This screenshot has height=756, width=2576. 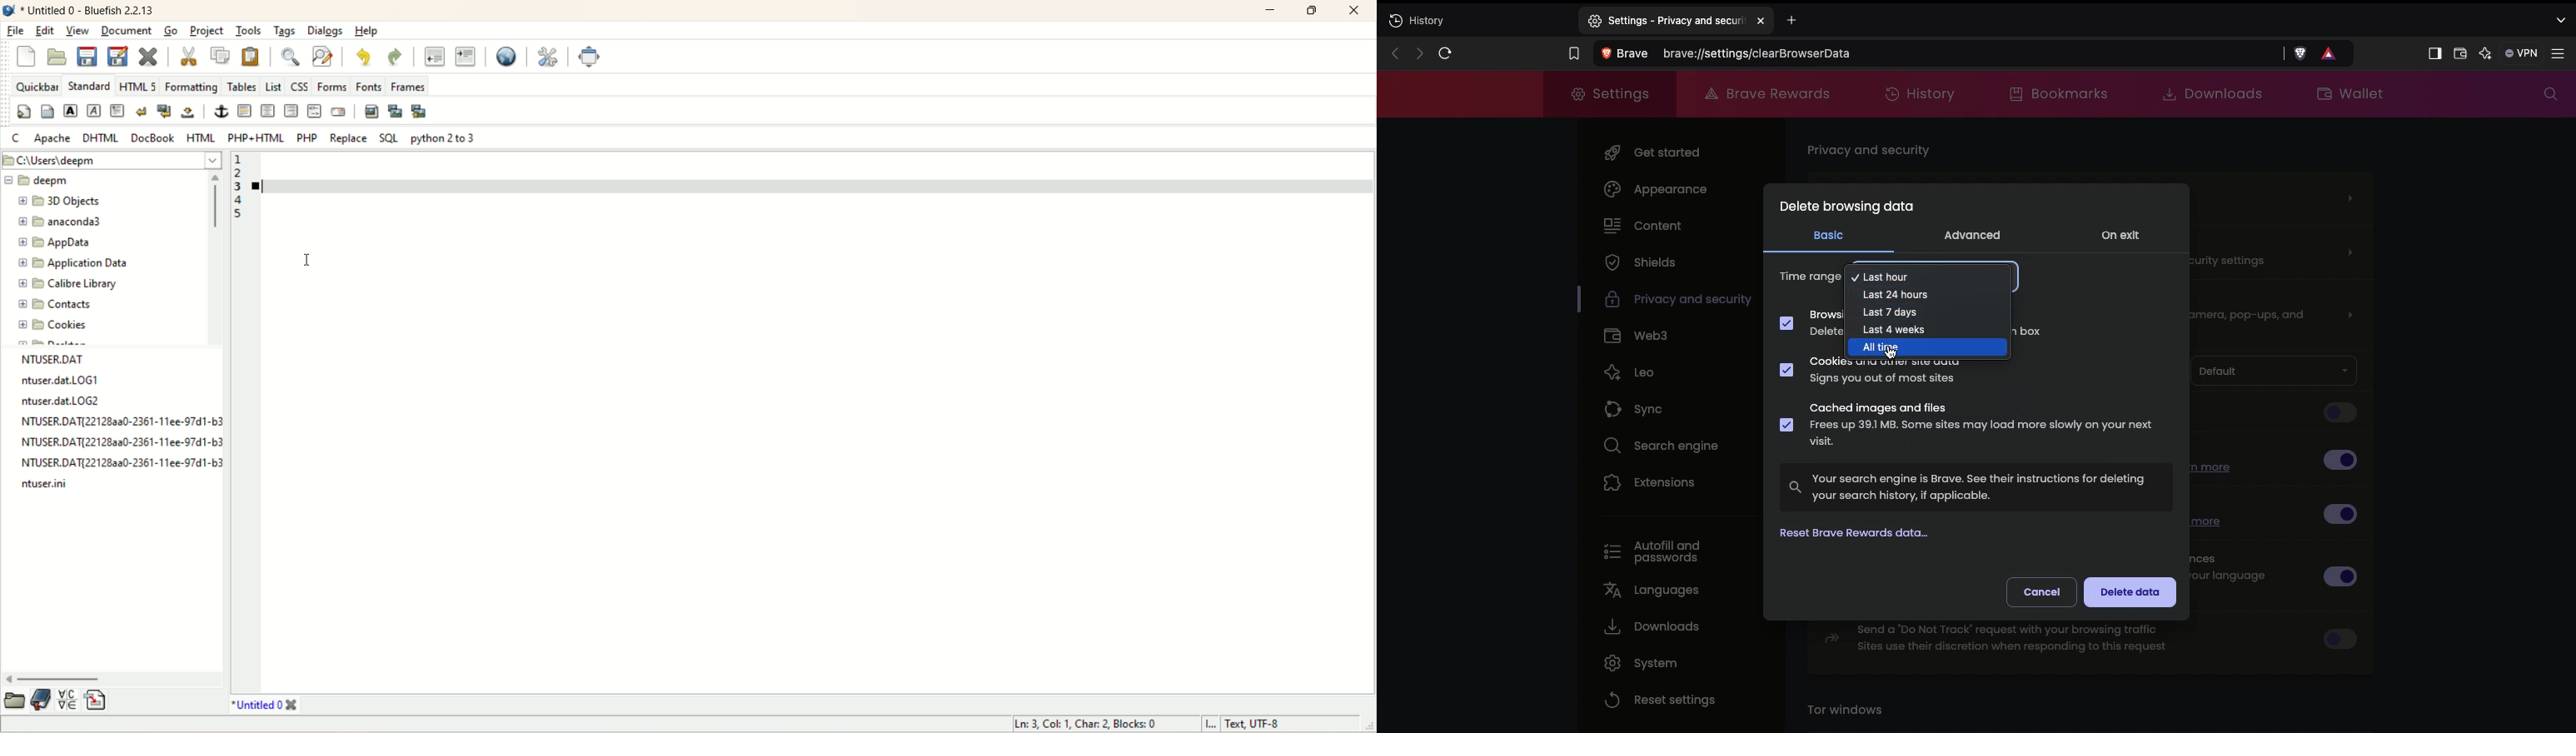 I want to click on title, so click(x=89, y=10).